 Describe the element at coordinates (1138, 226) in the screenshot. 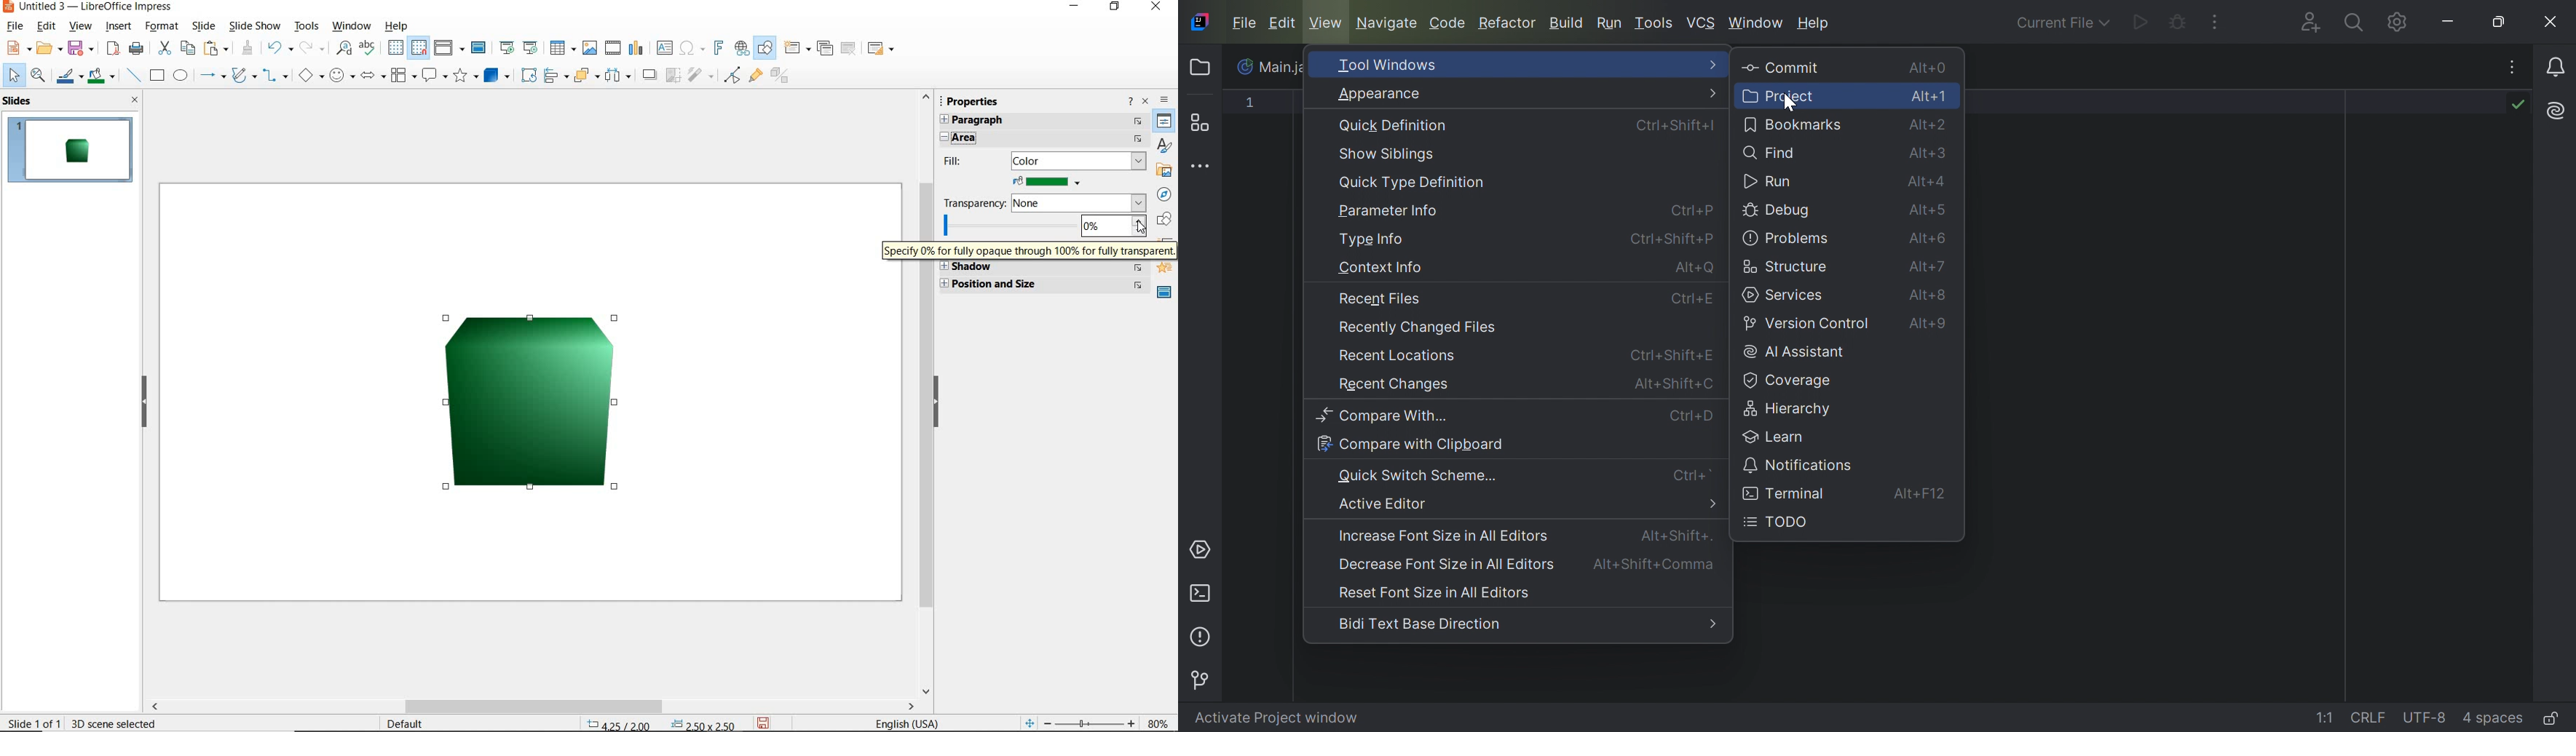

I see `cursor` at that location.